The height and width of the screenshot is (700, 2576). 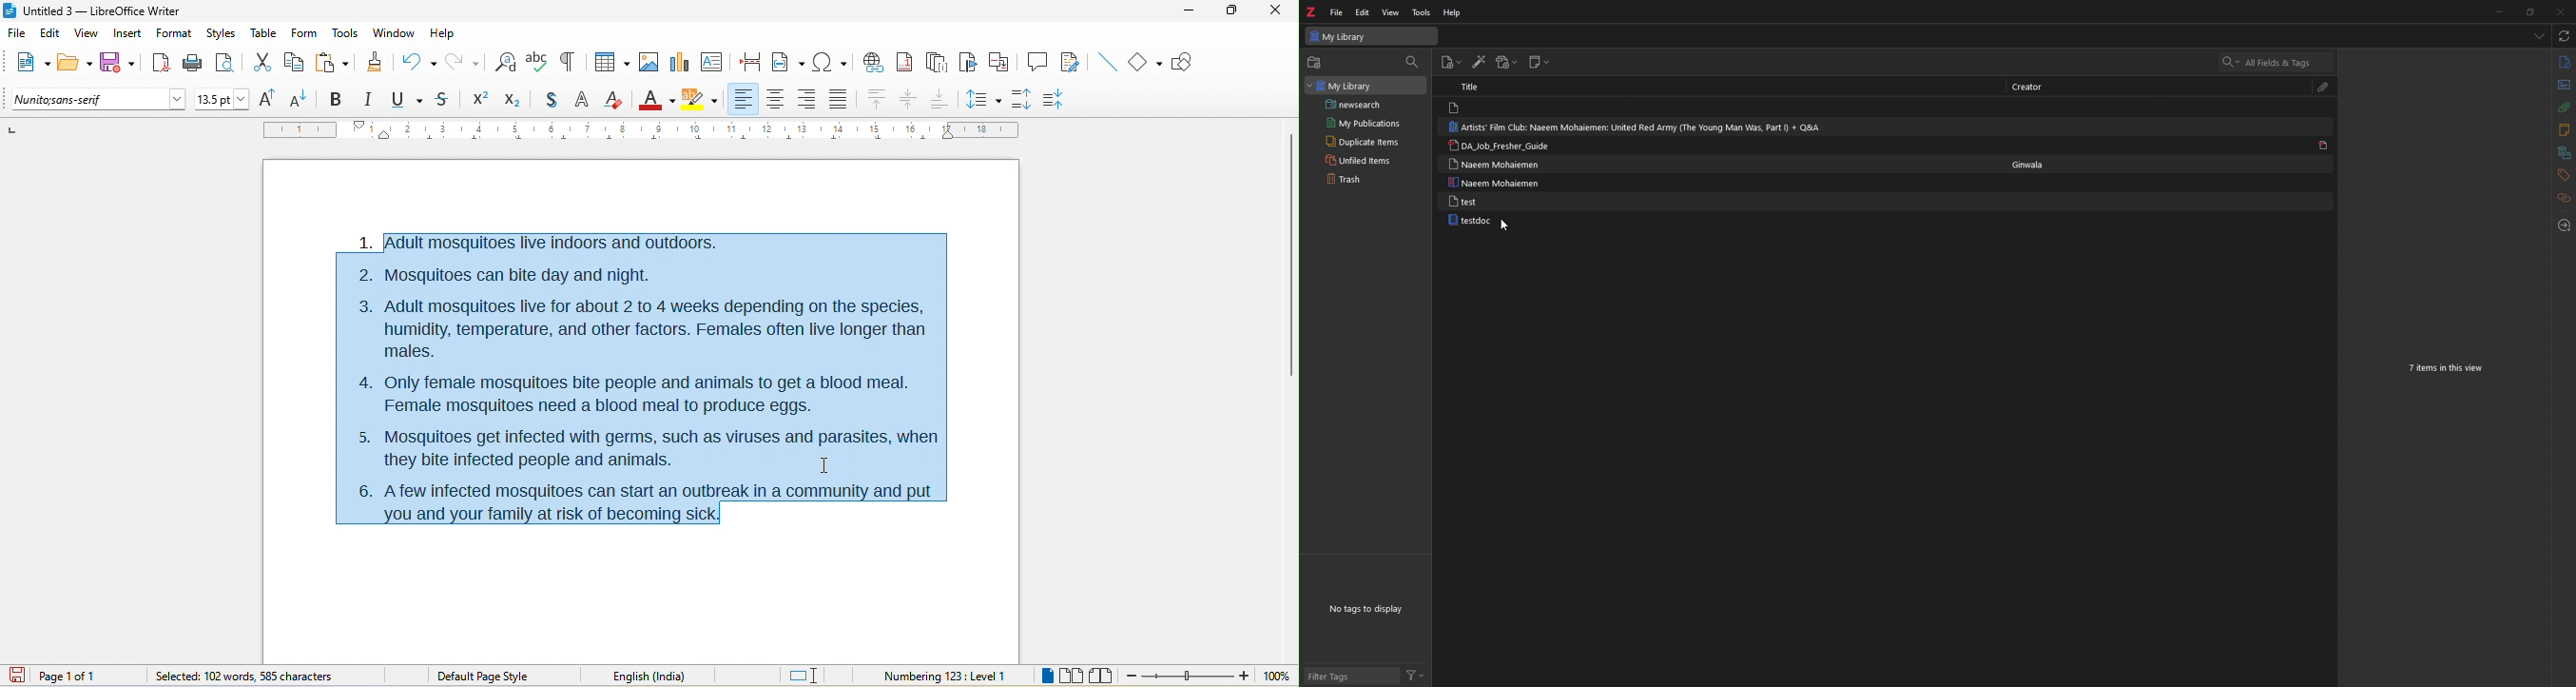 What do you see at coordinates (117, 60) in the screenshot?
I see `save` at bounding box center [117, 60].